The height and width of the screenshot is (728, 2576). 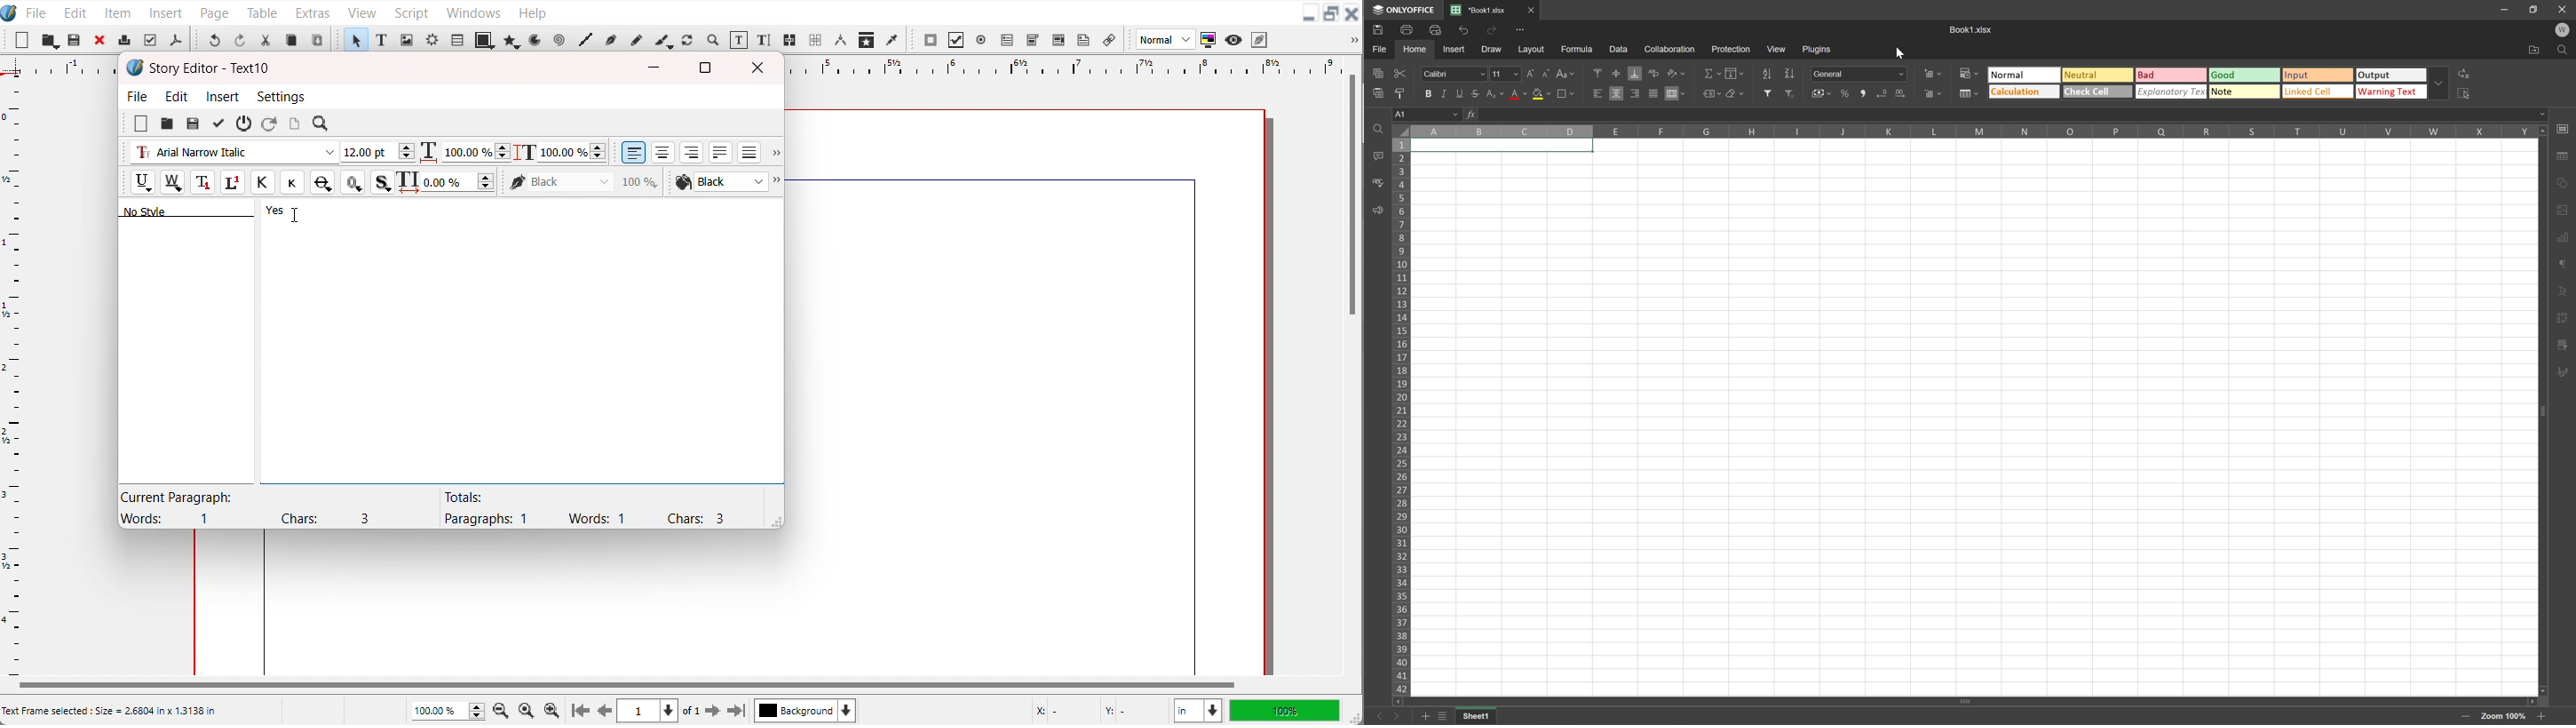 What do you see at coordinates (2395, 75) in the screenshot?
I see `Output` at bounding box center [2395, 75].